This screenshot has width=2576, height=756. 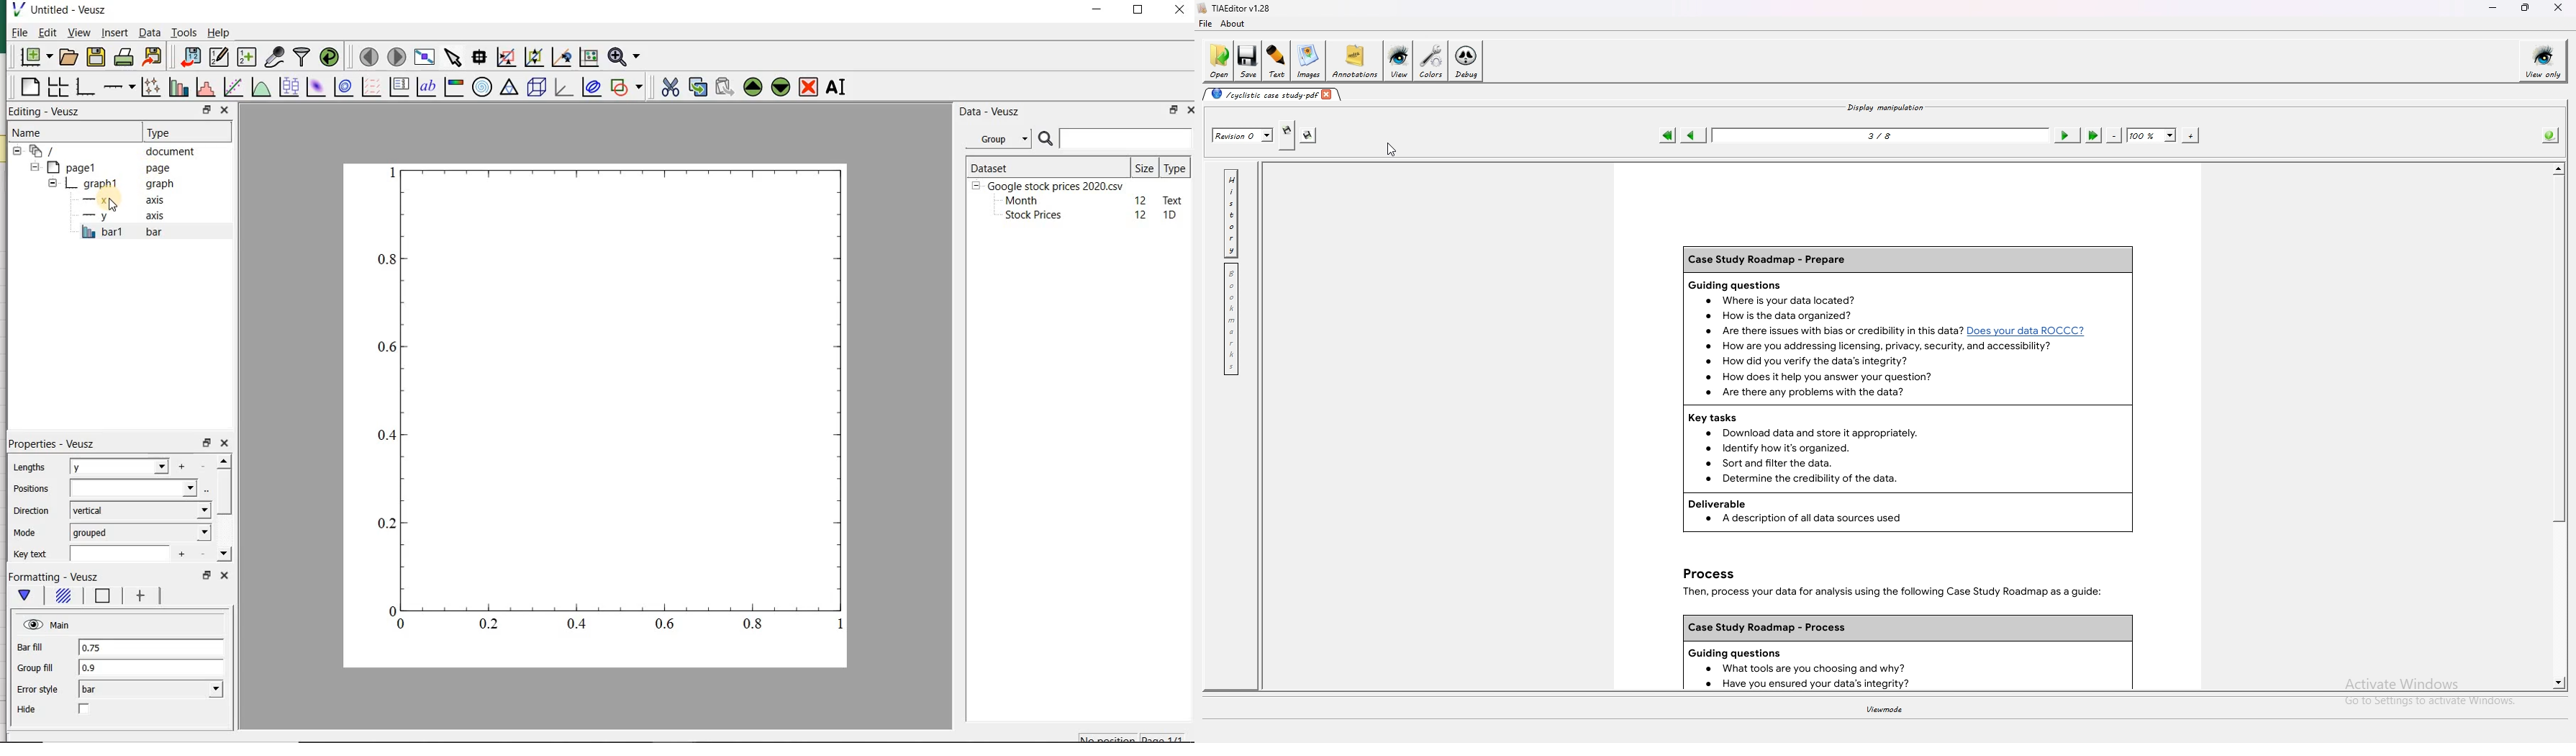 I want to click on move to the next page, so click(x=397, y=58).